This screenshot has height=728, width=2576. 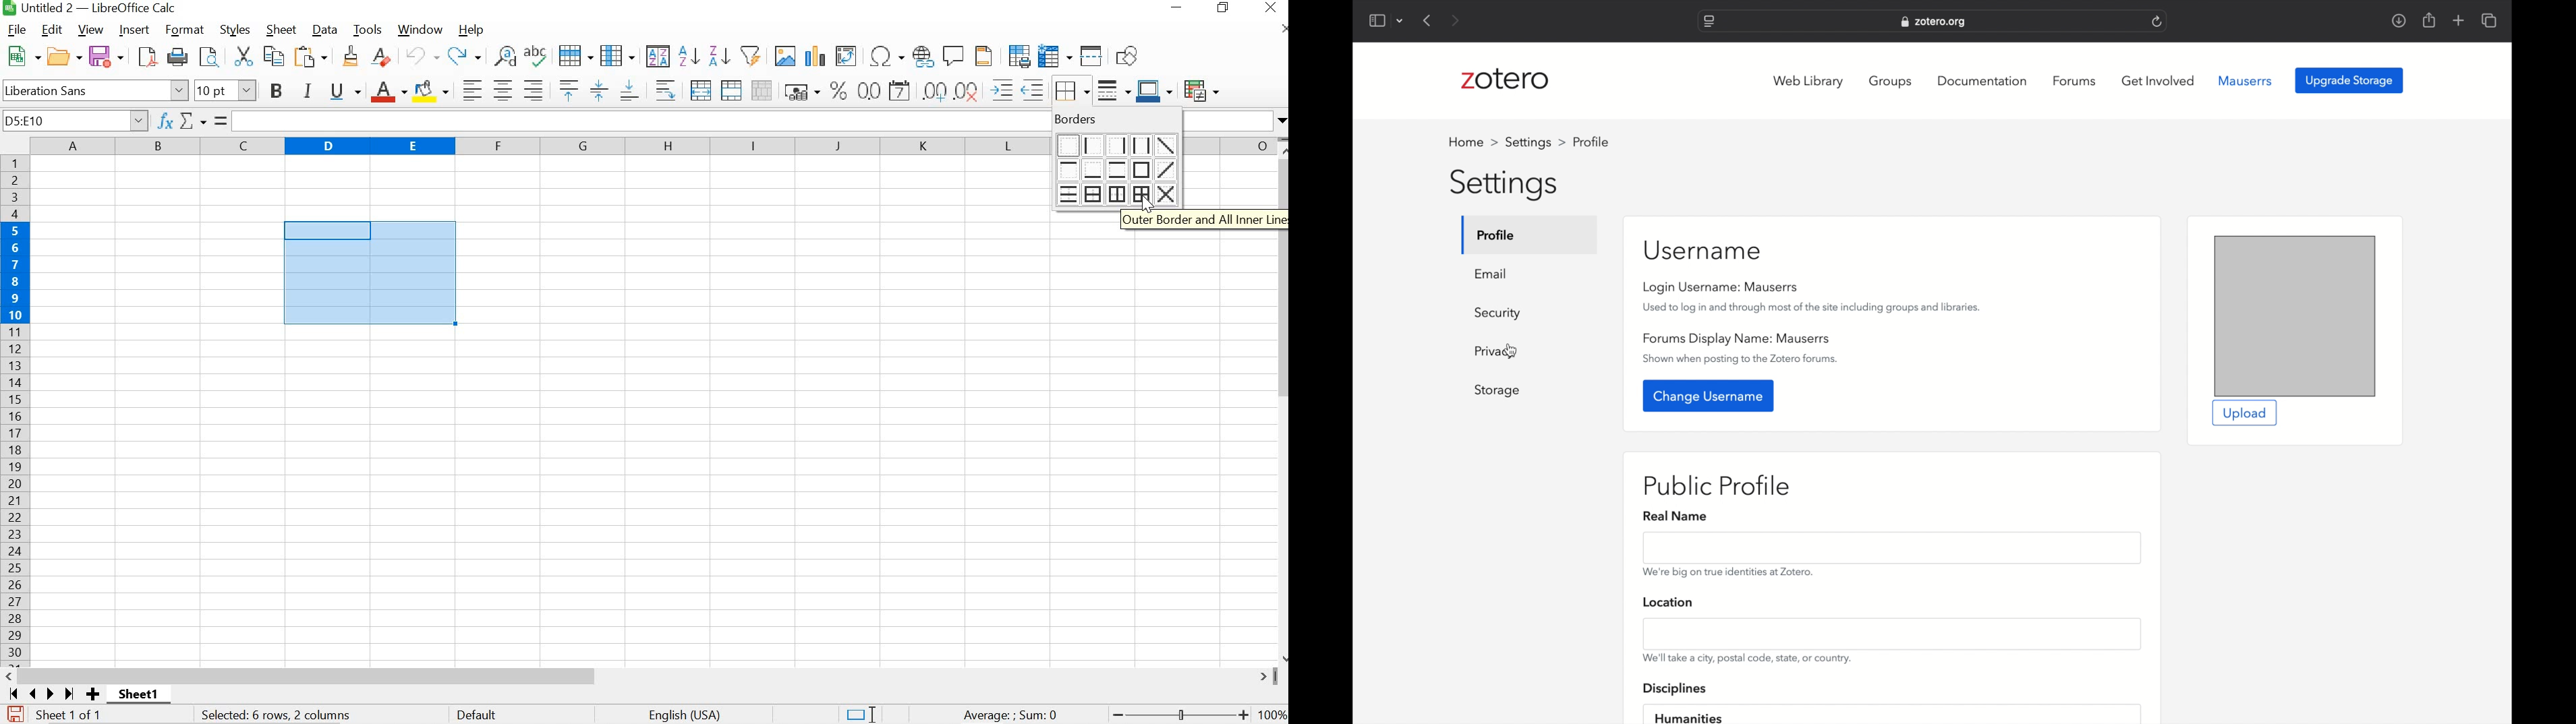 What do you see at coordinates (40, 694) in the screenshot?
I see `scroll to previous or next sheet` at bounding box center [40, 694].